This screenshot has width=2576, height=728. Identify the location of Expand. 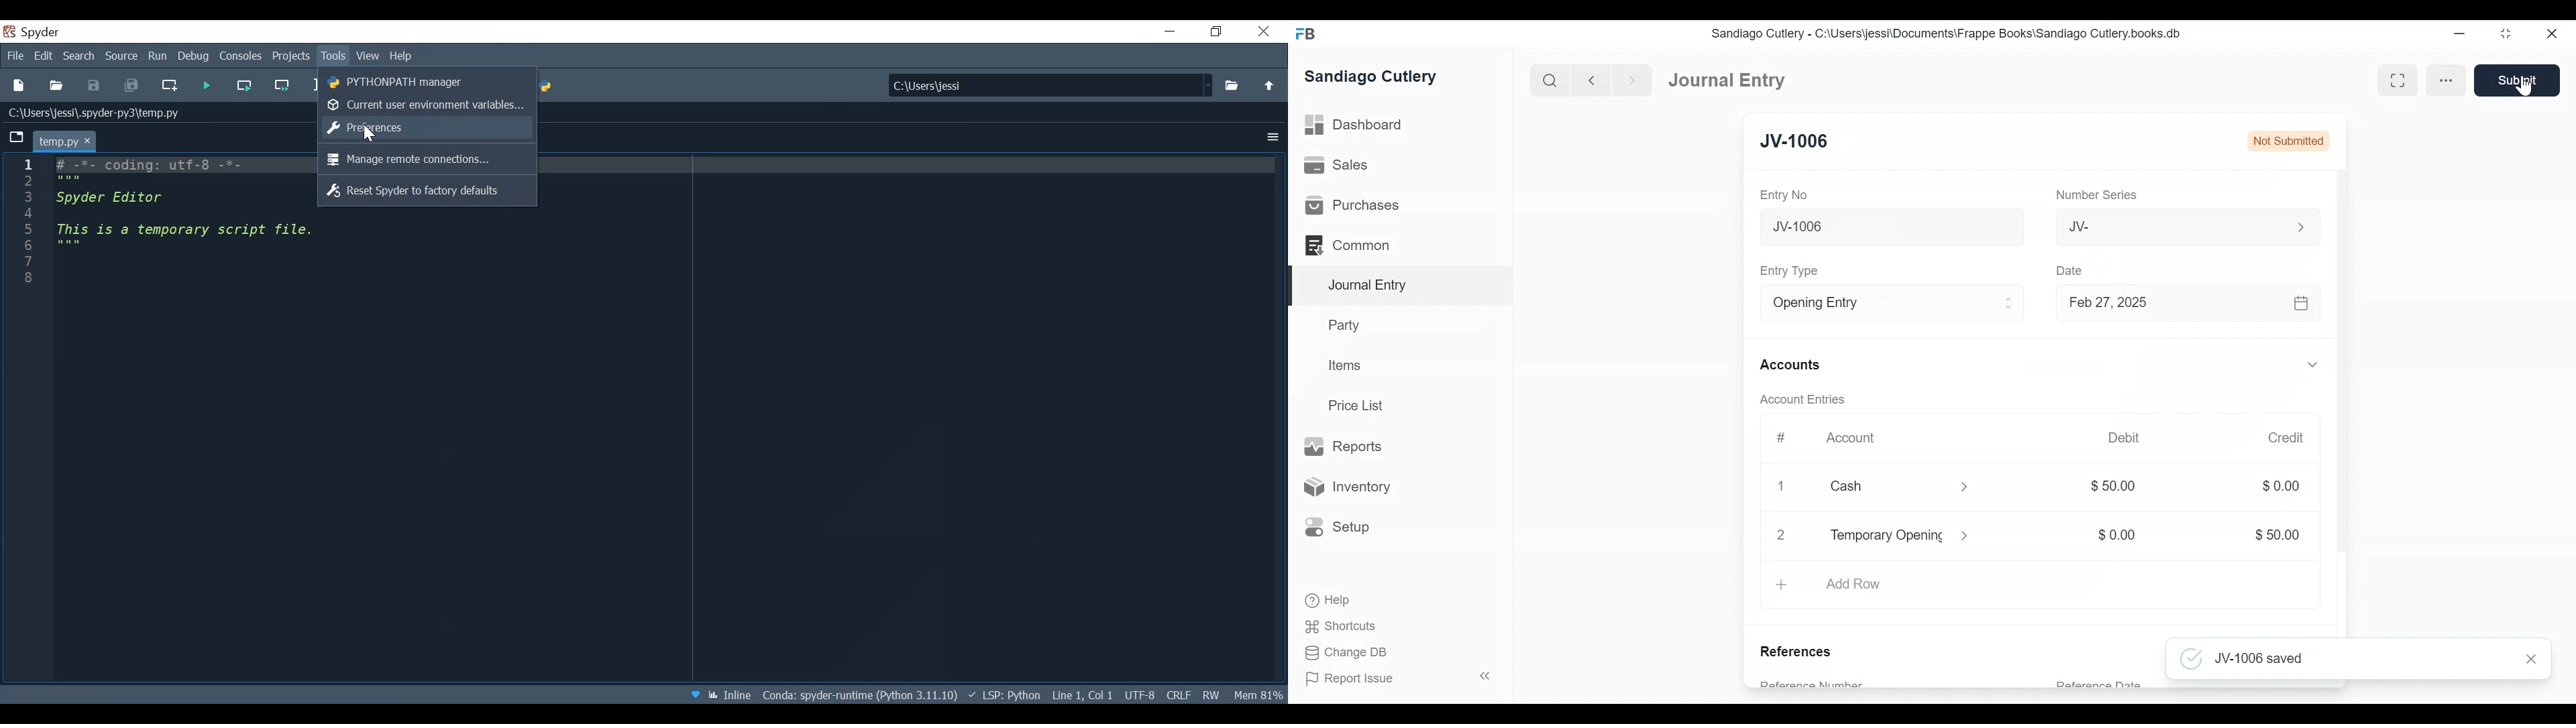
(2299, 227).